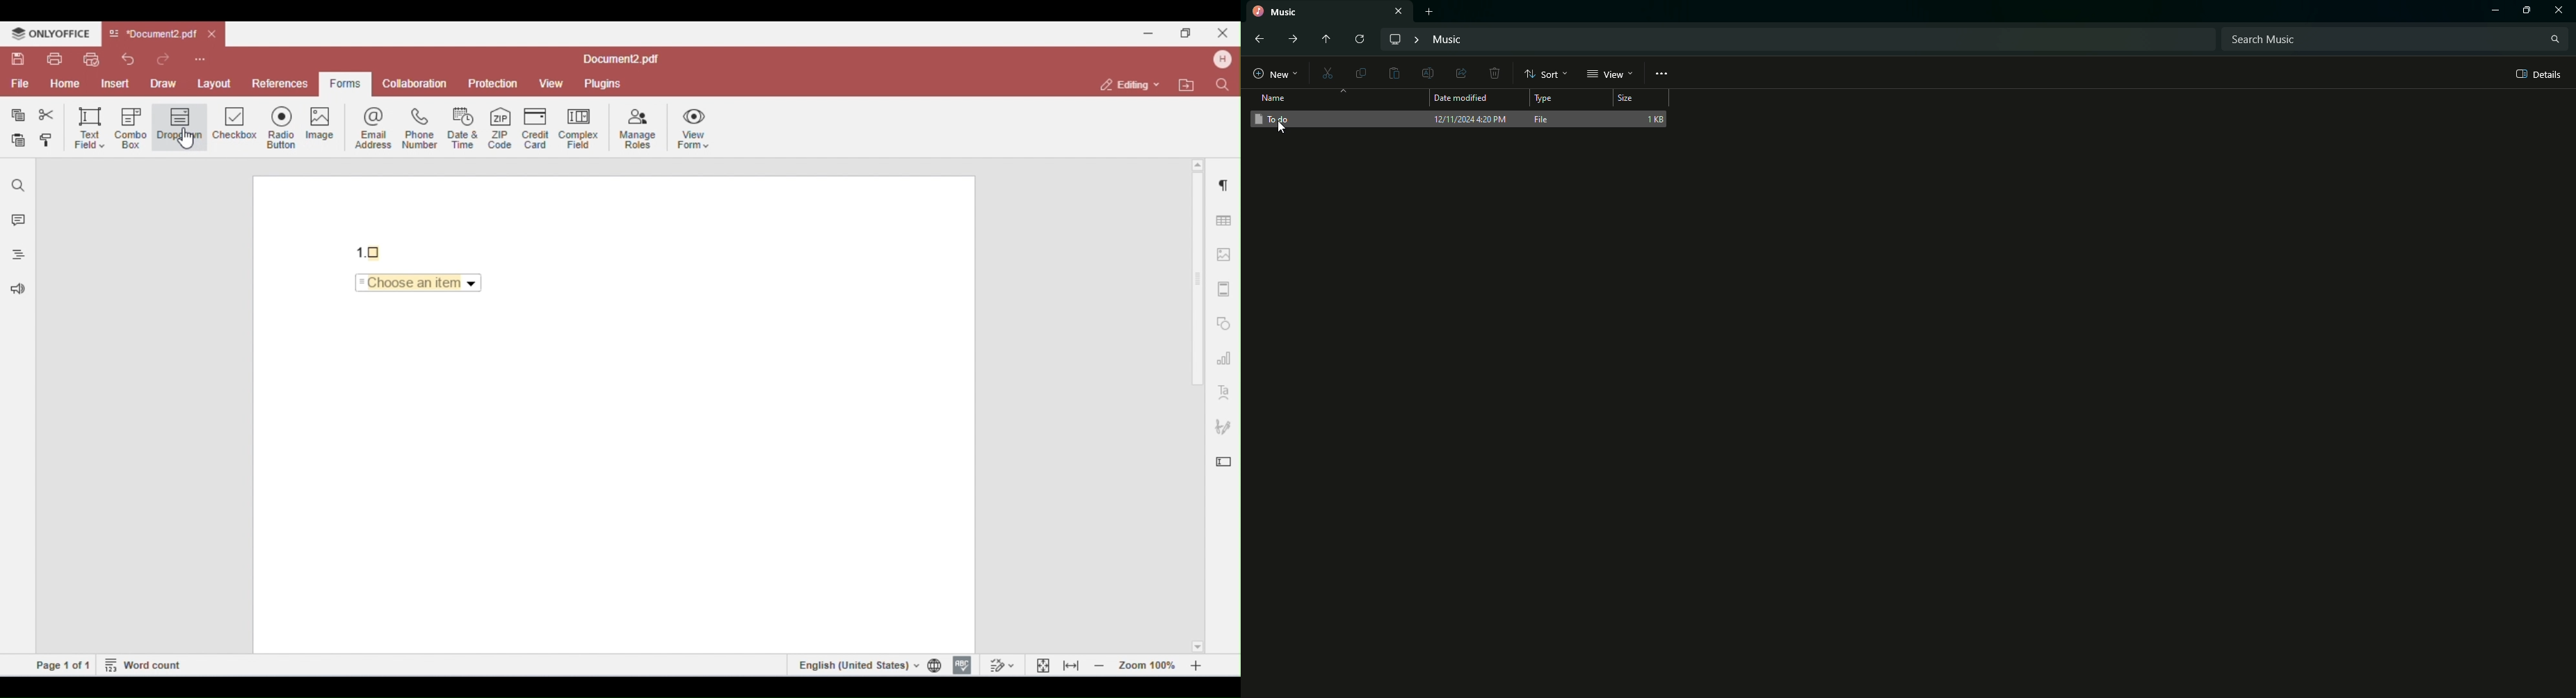  Describe the element at coordinates (1464, 97) in the screenshot. I see `Date modified` at that location.